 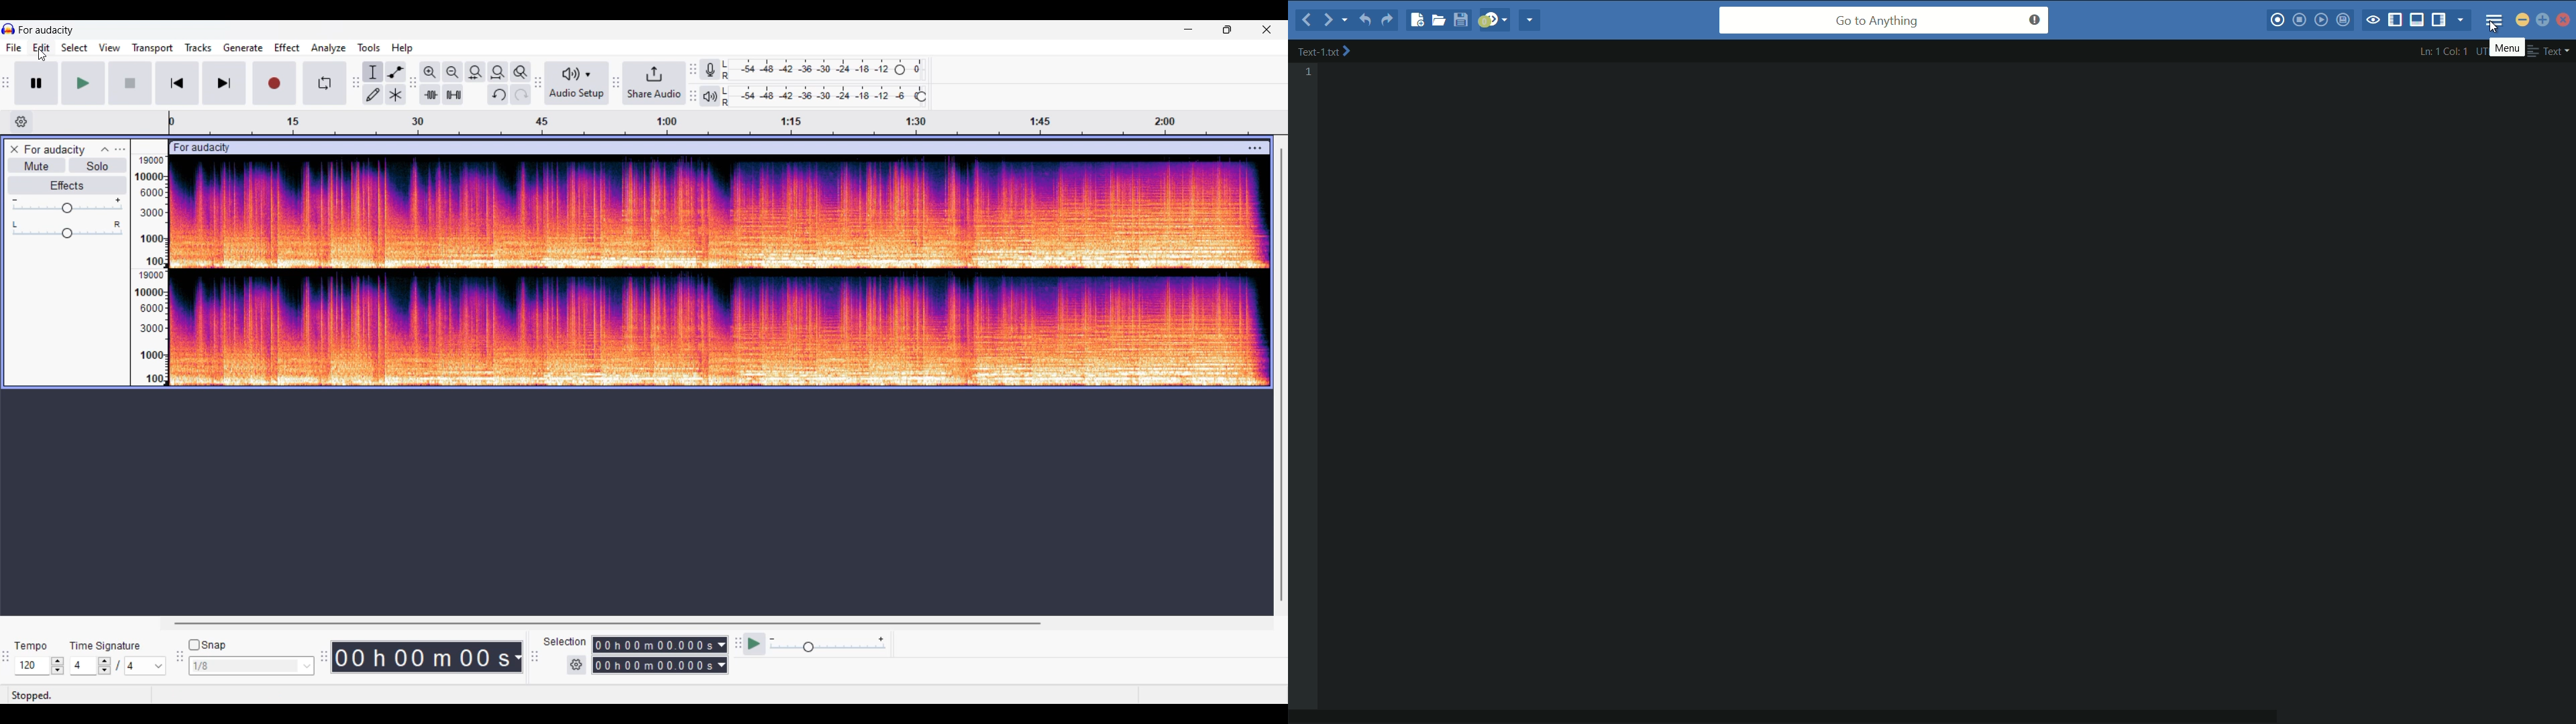 I want to click on Minimize, so click(x=1189, y=29).